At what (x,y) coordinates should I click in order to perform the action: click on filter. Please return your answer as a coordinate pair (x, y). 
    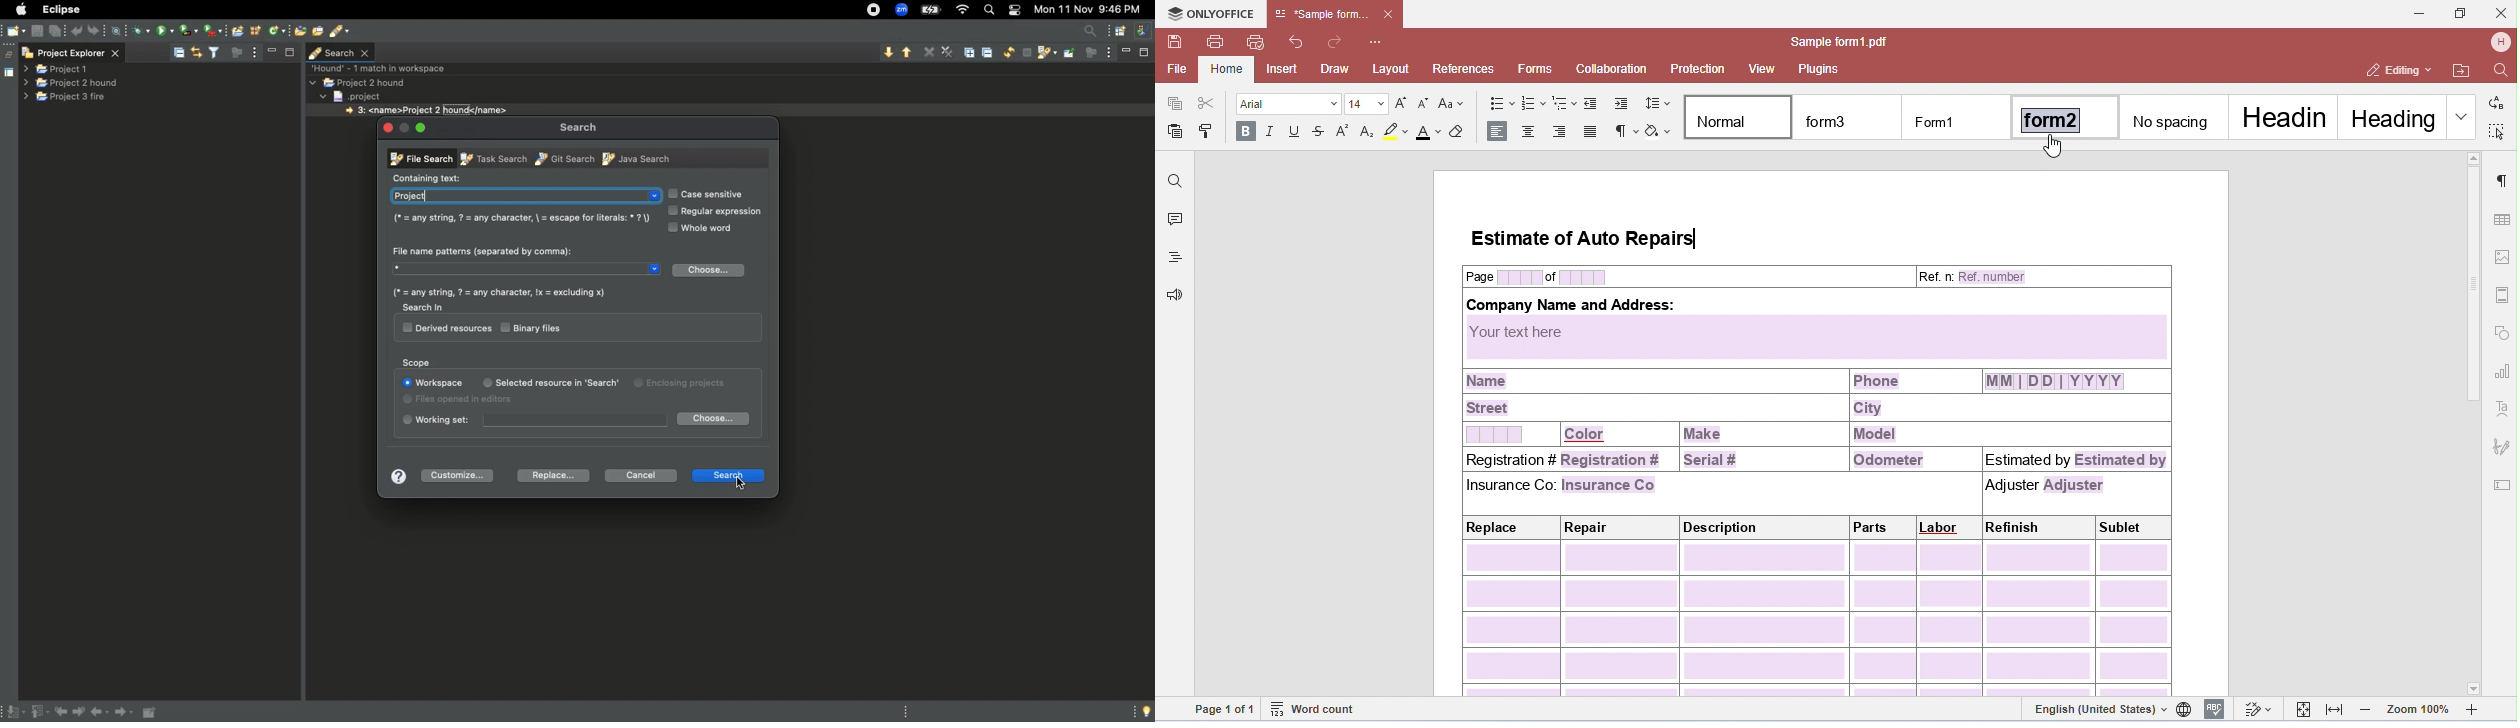
    Looking at the image, I should click on (214, 52).